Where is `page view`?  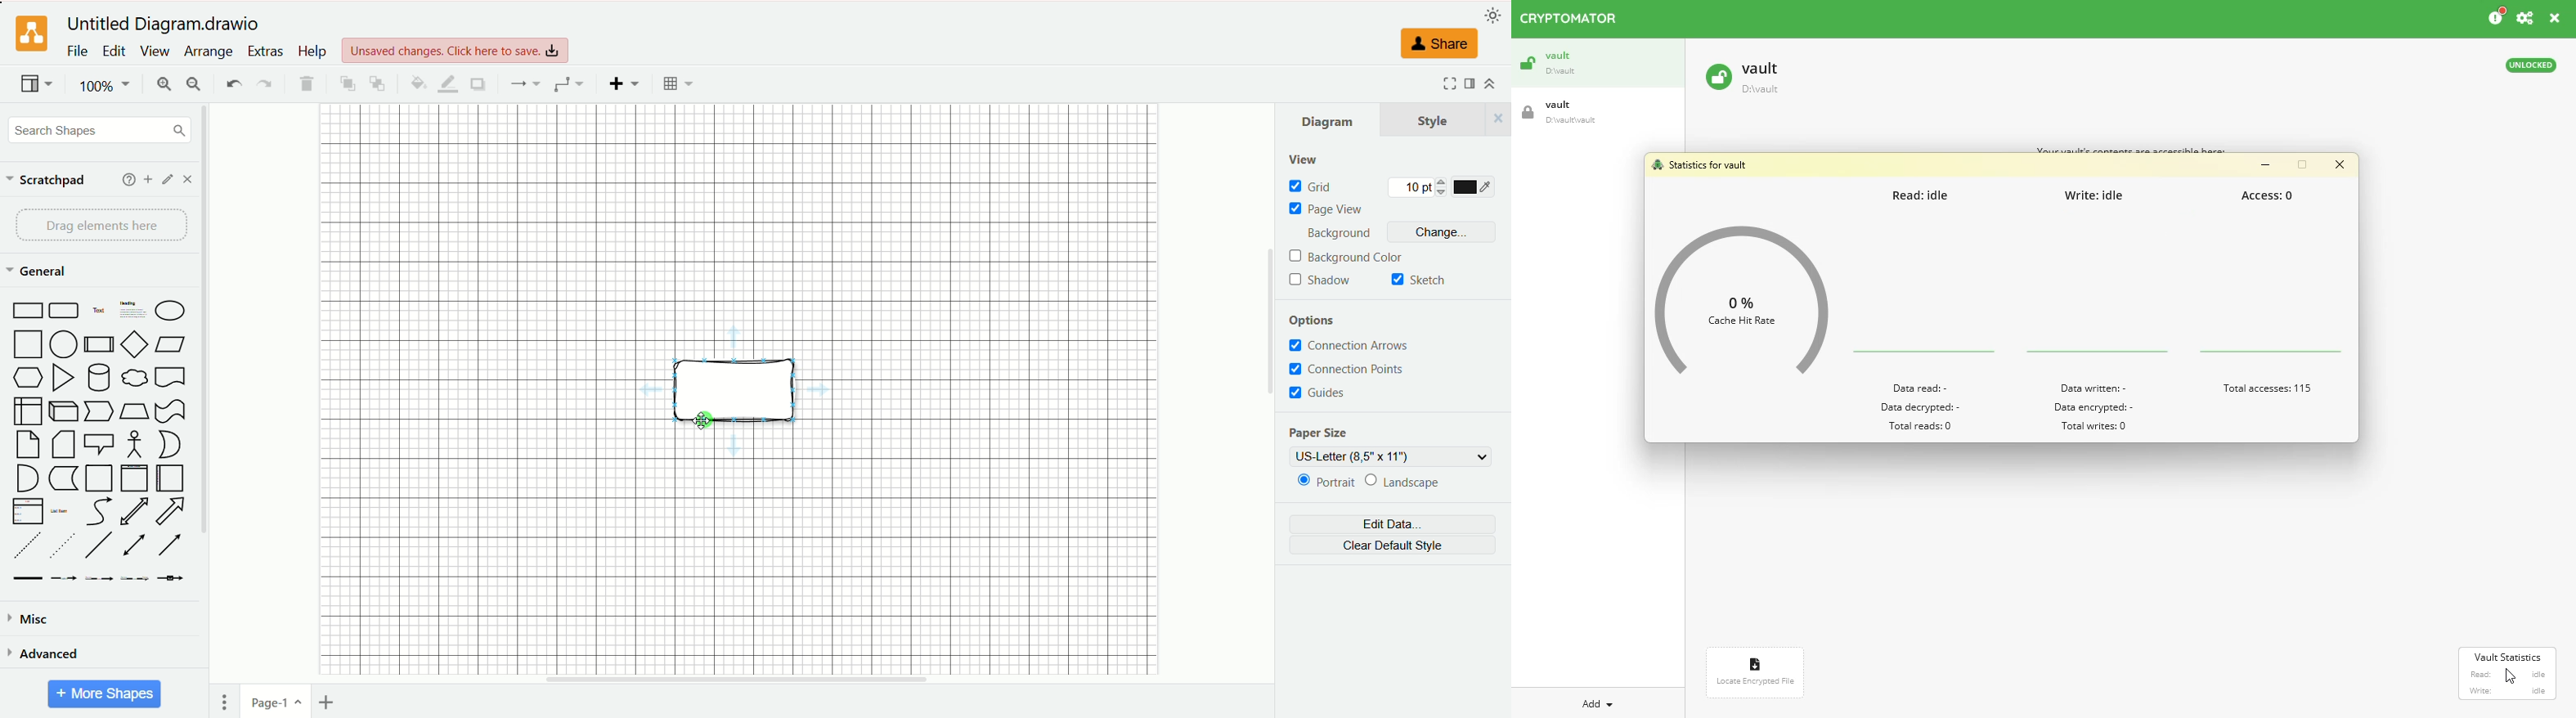 page view is located at coordinates (1333, 212).